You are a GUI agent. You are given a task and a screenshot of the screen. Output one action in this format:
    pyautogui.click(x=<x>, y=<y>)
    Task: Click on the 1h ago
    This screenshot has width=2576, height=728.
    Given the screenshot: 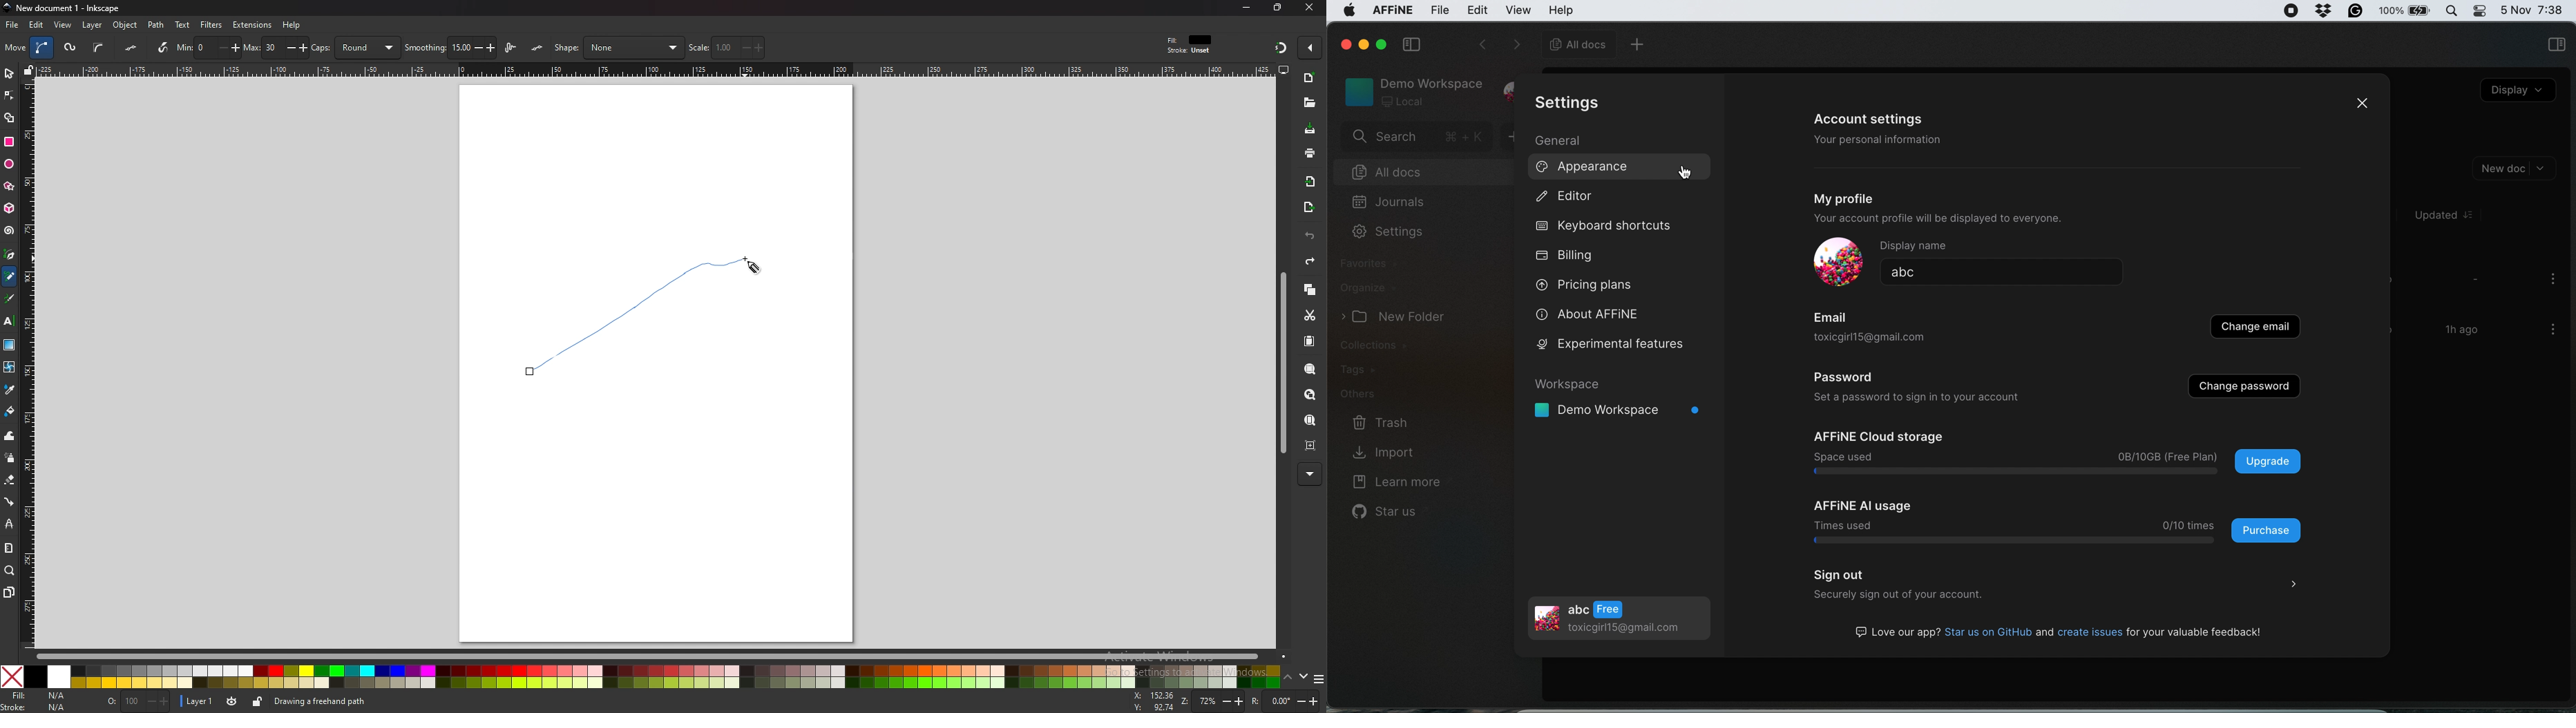 What is the action you would take?
    pyautogui.click(x=2466, y=329)
    